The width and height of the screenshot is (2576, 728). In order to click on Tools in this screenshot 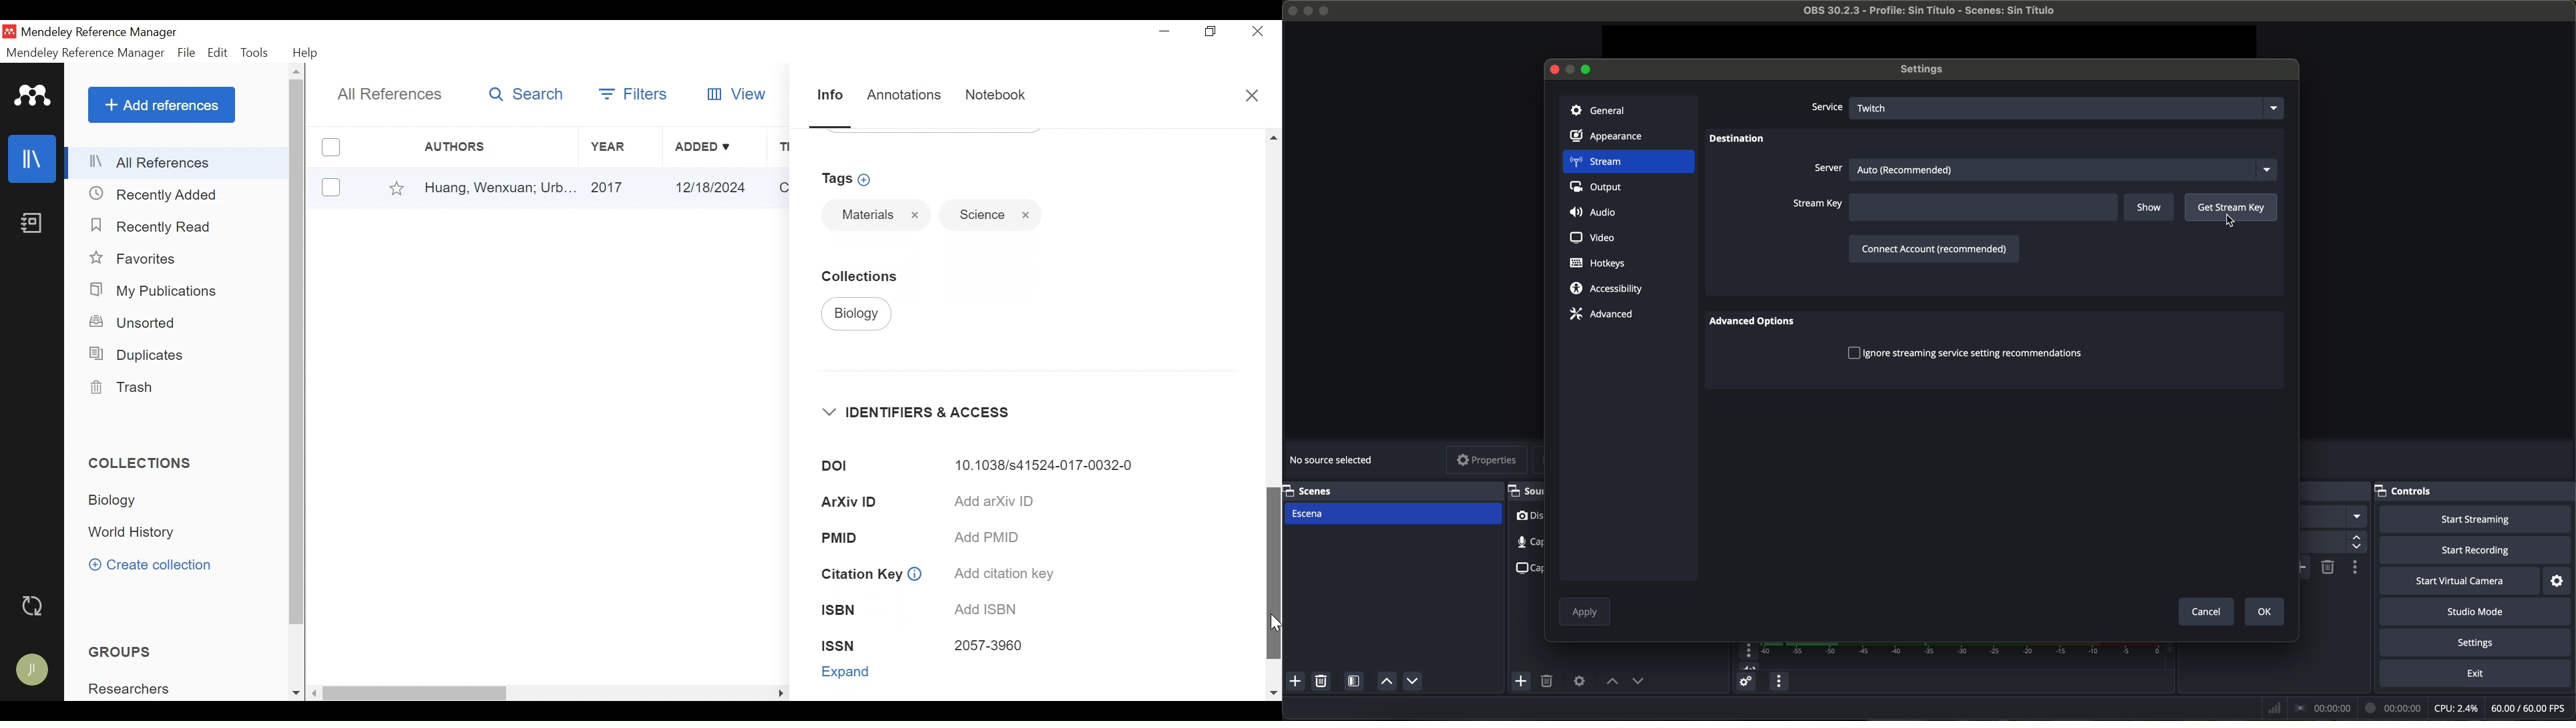, I will do `click(256, 53)`.